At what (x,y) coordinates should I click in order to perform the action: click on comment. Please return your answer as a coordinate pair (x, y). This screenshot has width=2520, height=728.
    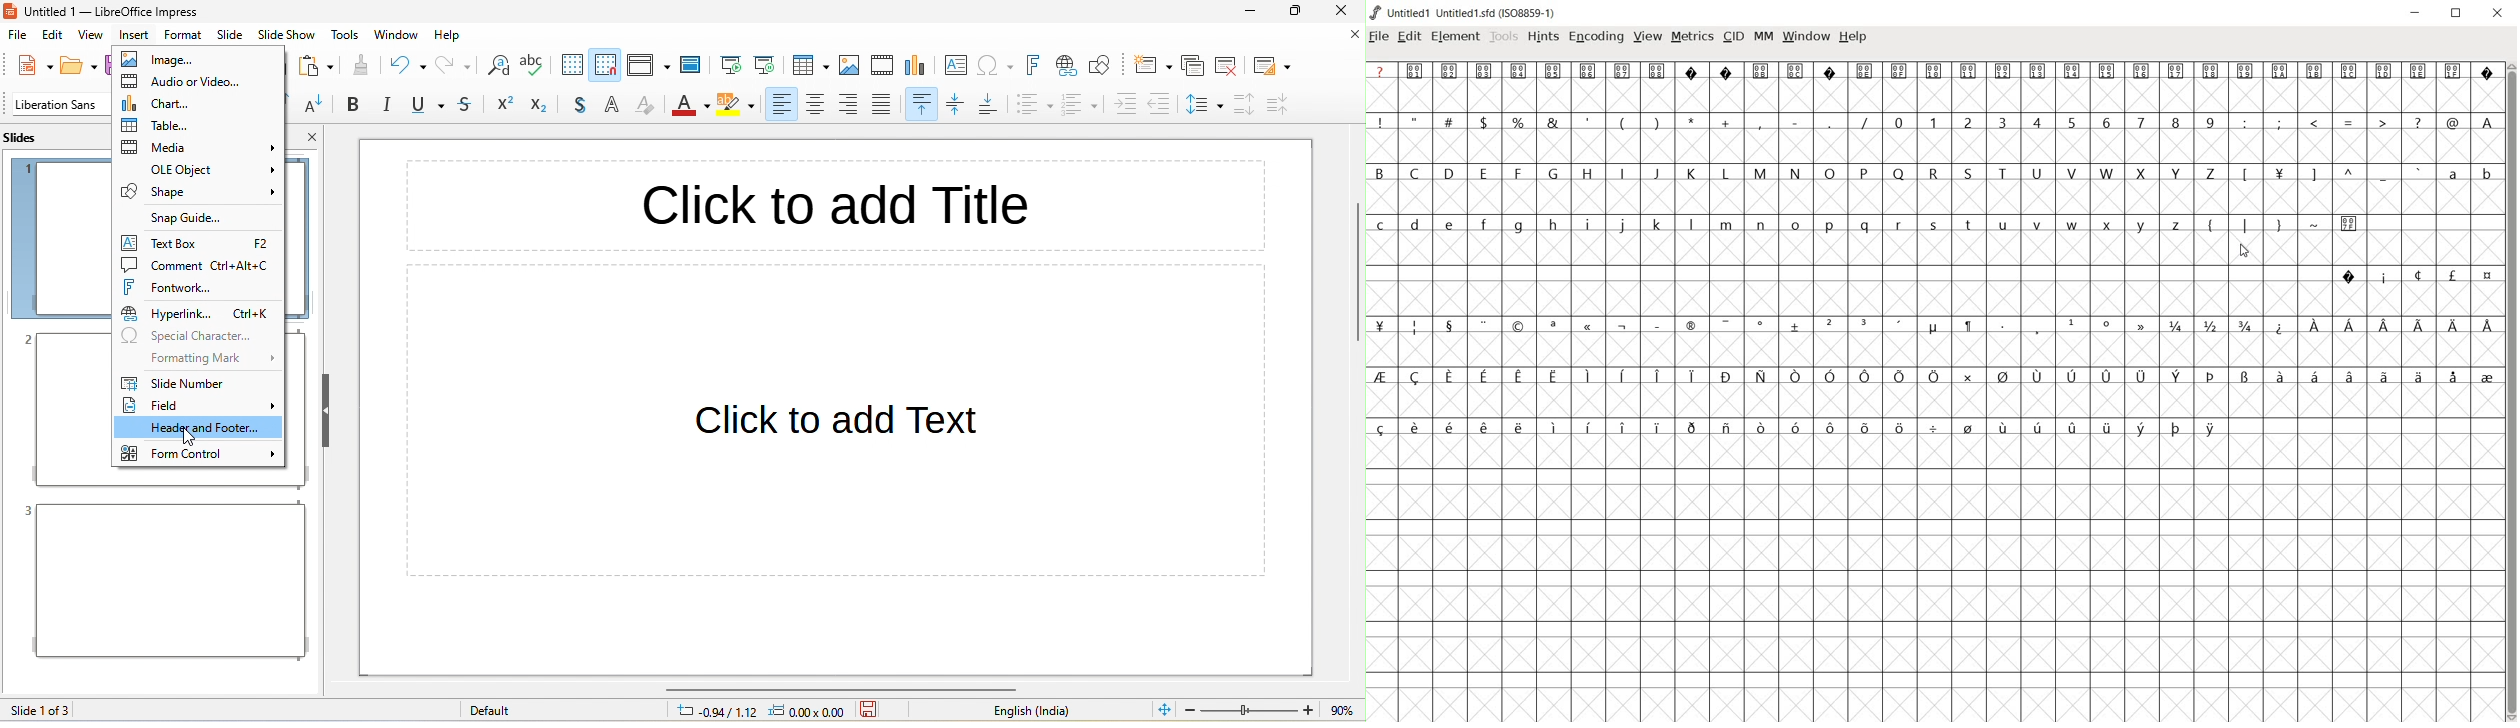
    Looking at the image, I should click on (161, 264).